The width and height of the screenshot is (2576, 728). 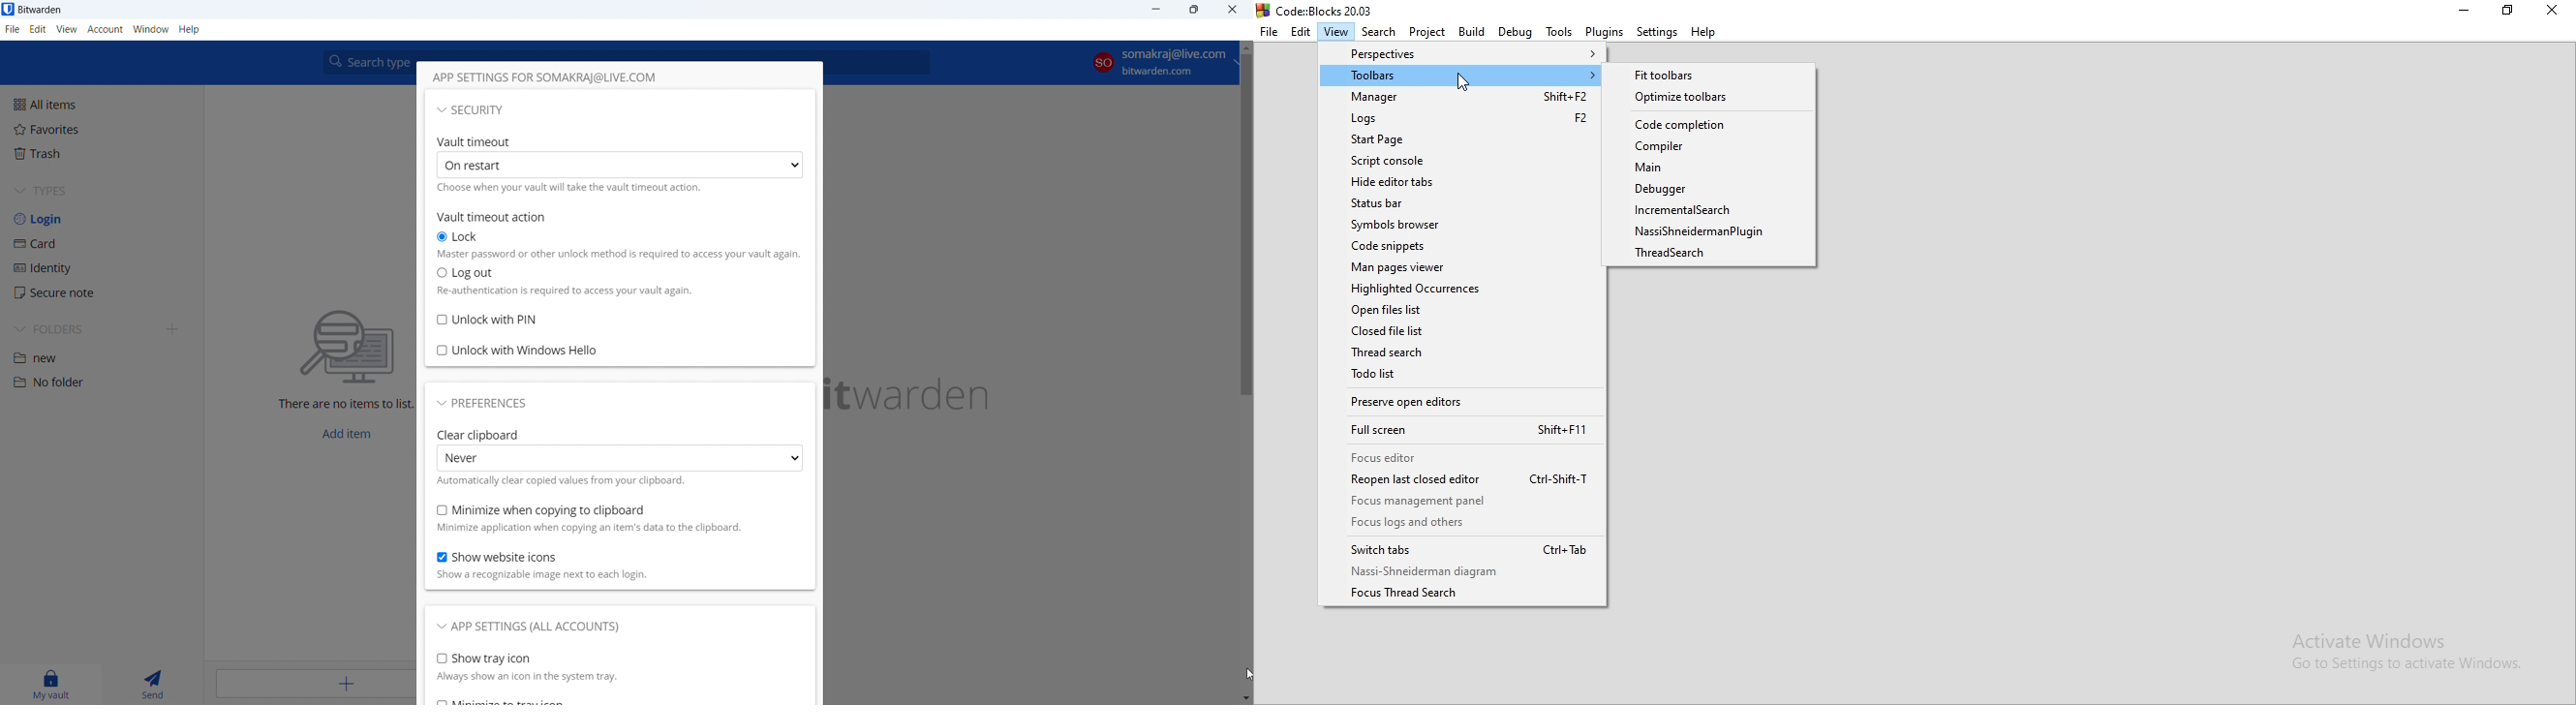 I want to click on identity, so click(x=102, y=268).